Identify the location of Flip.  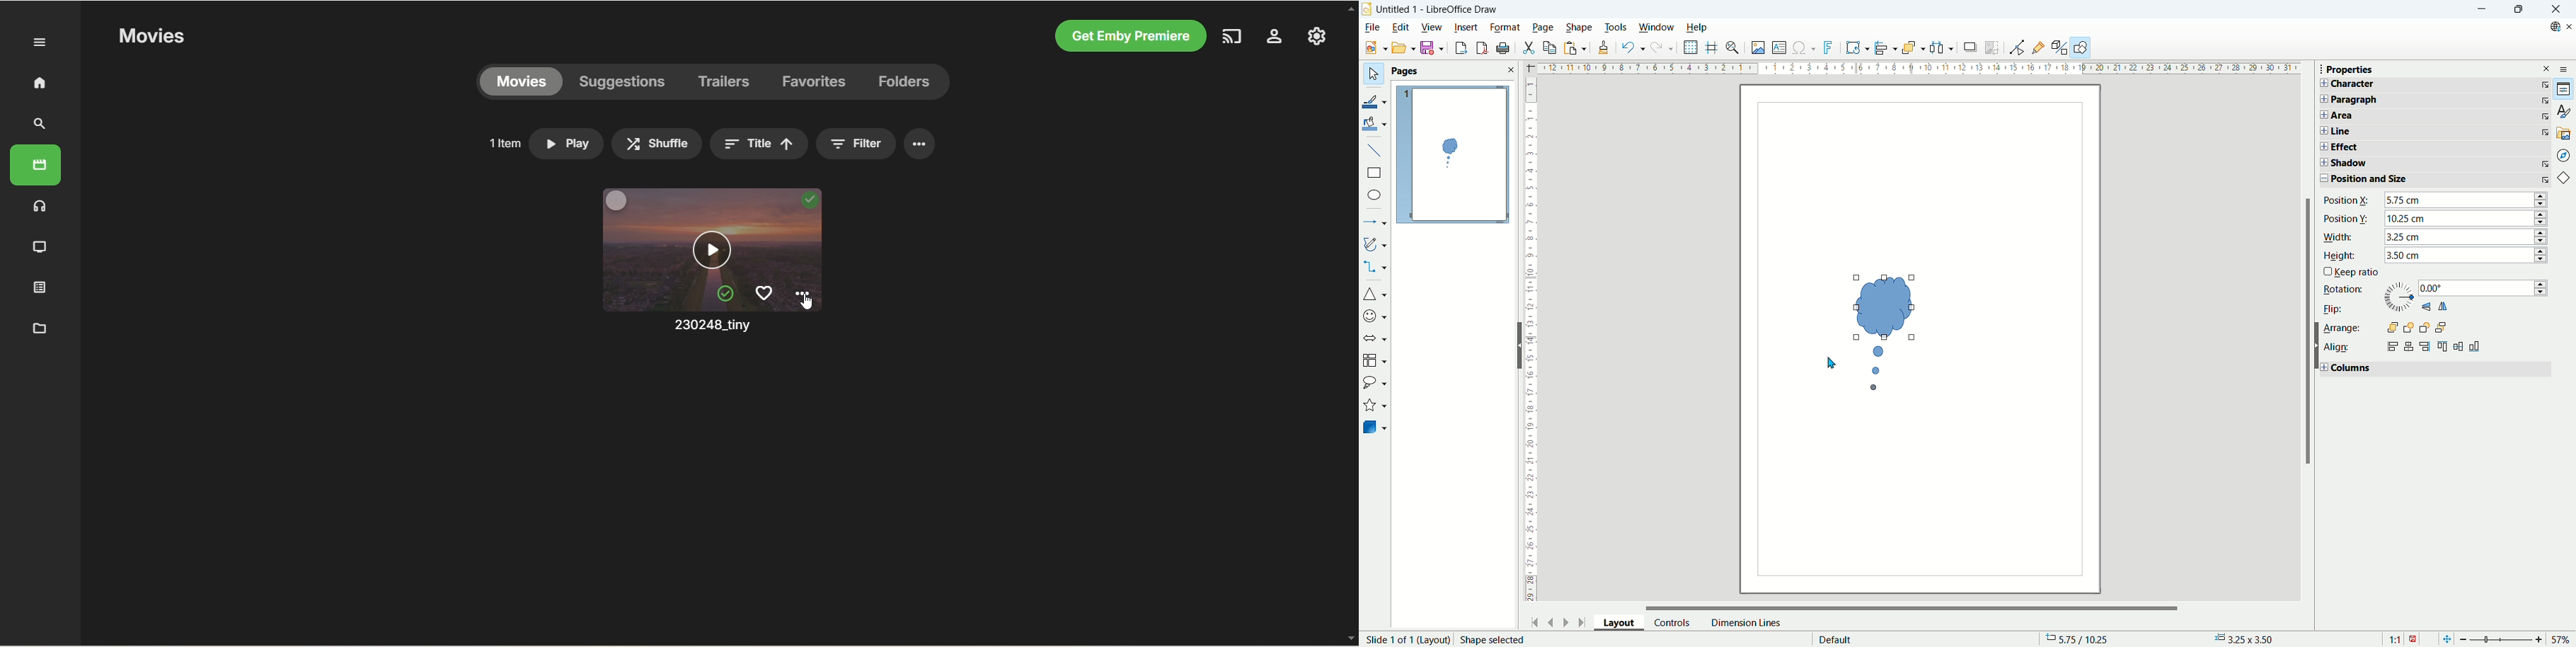
(2331, 308).